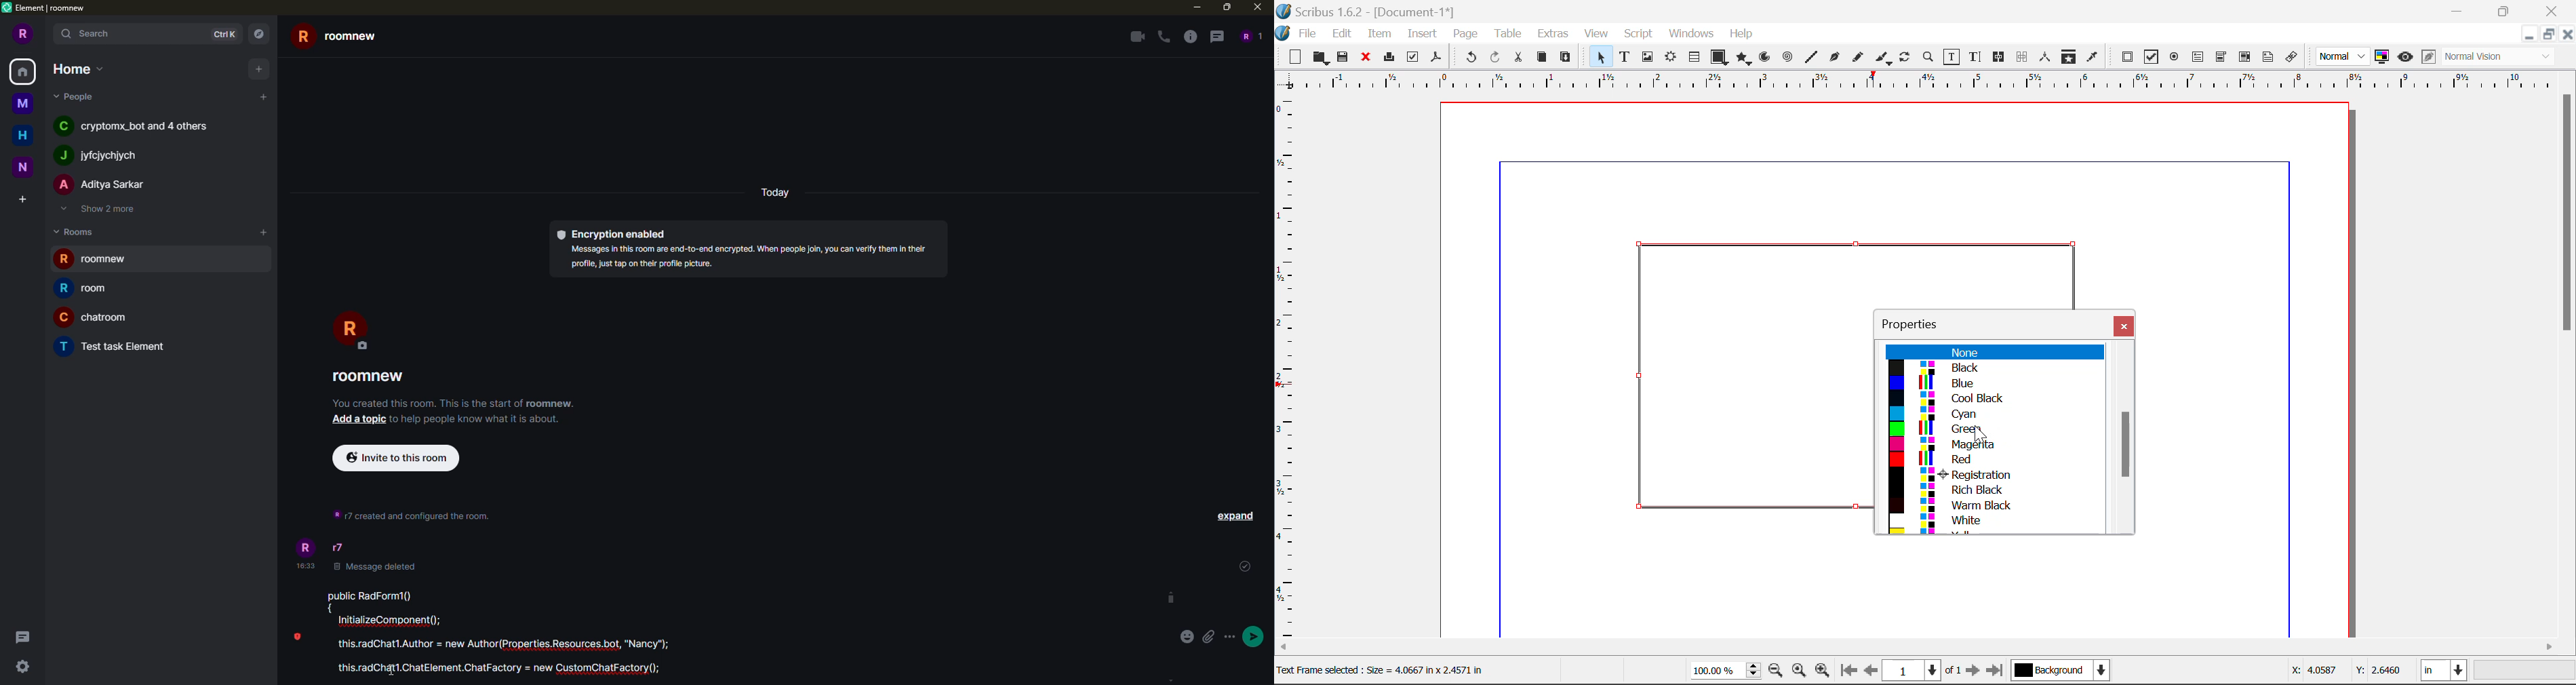 The height and width of the screenshot is (700, 2576). Describe the element at coordinates (93, 258) in the screenshot. I see `room` at that location.